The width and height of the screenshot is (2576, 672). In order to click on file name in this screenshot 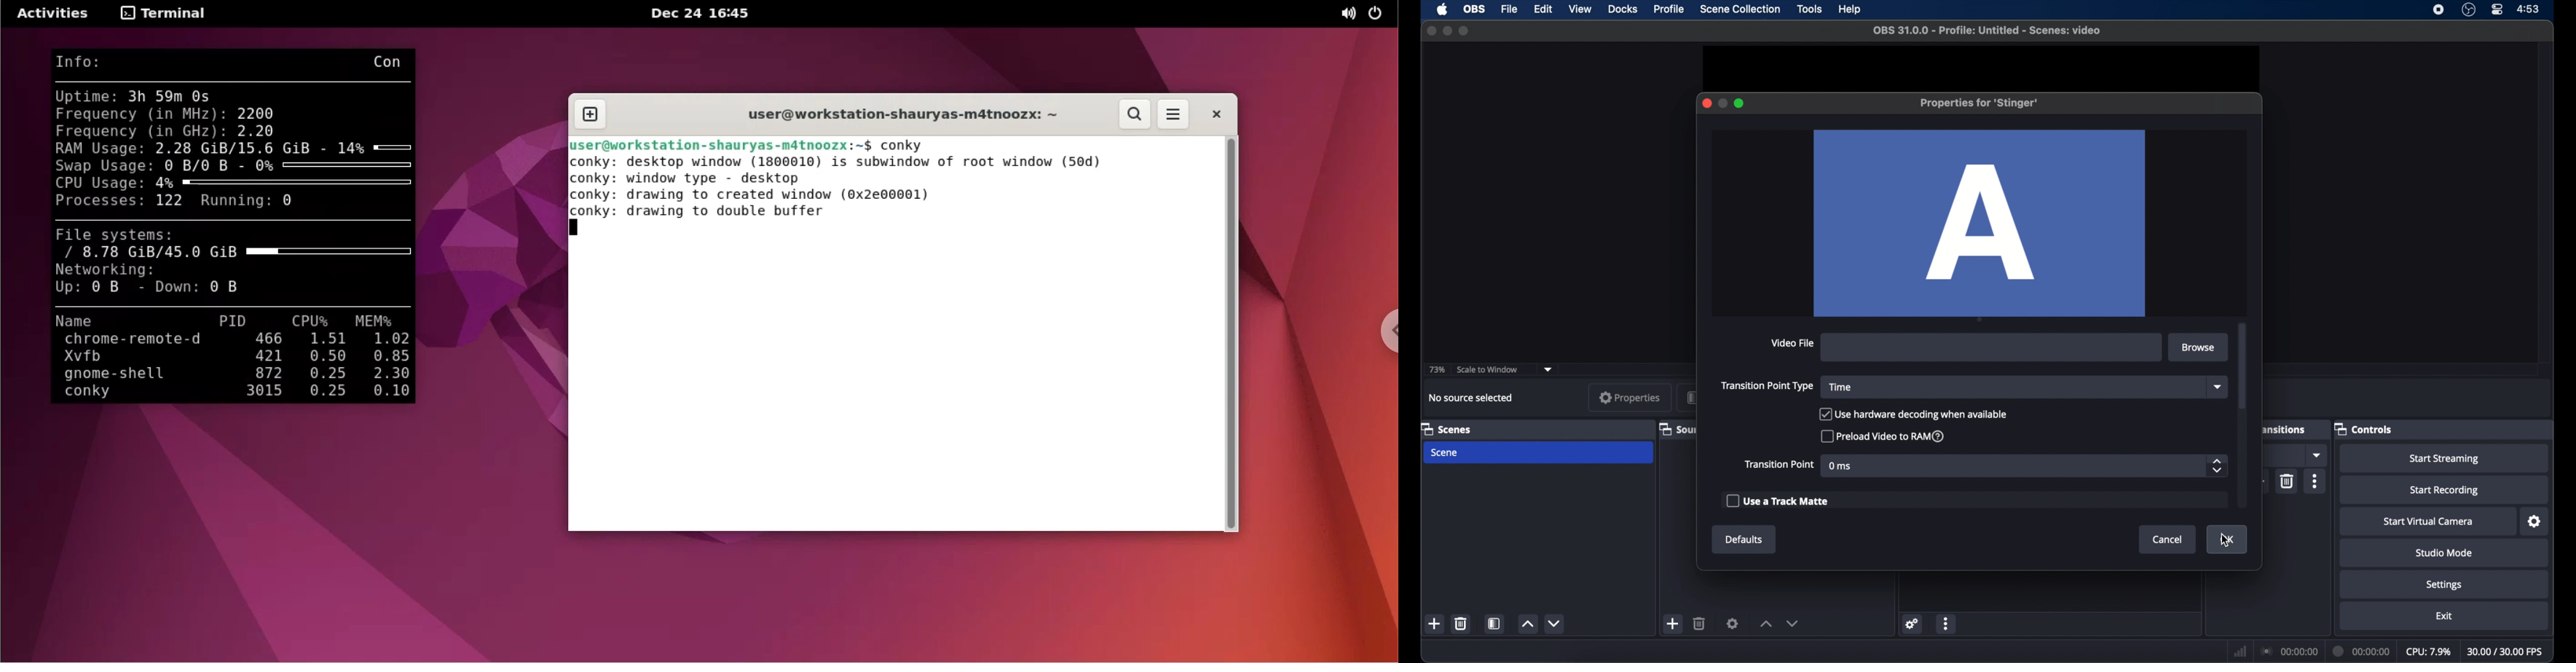, I will do `click(1984, 31)`.